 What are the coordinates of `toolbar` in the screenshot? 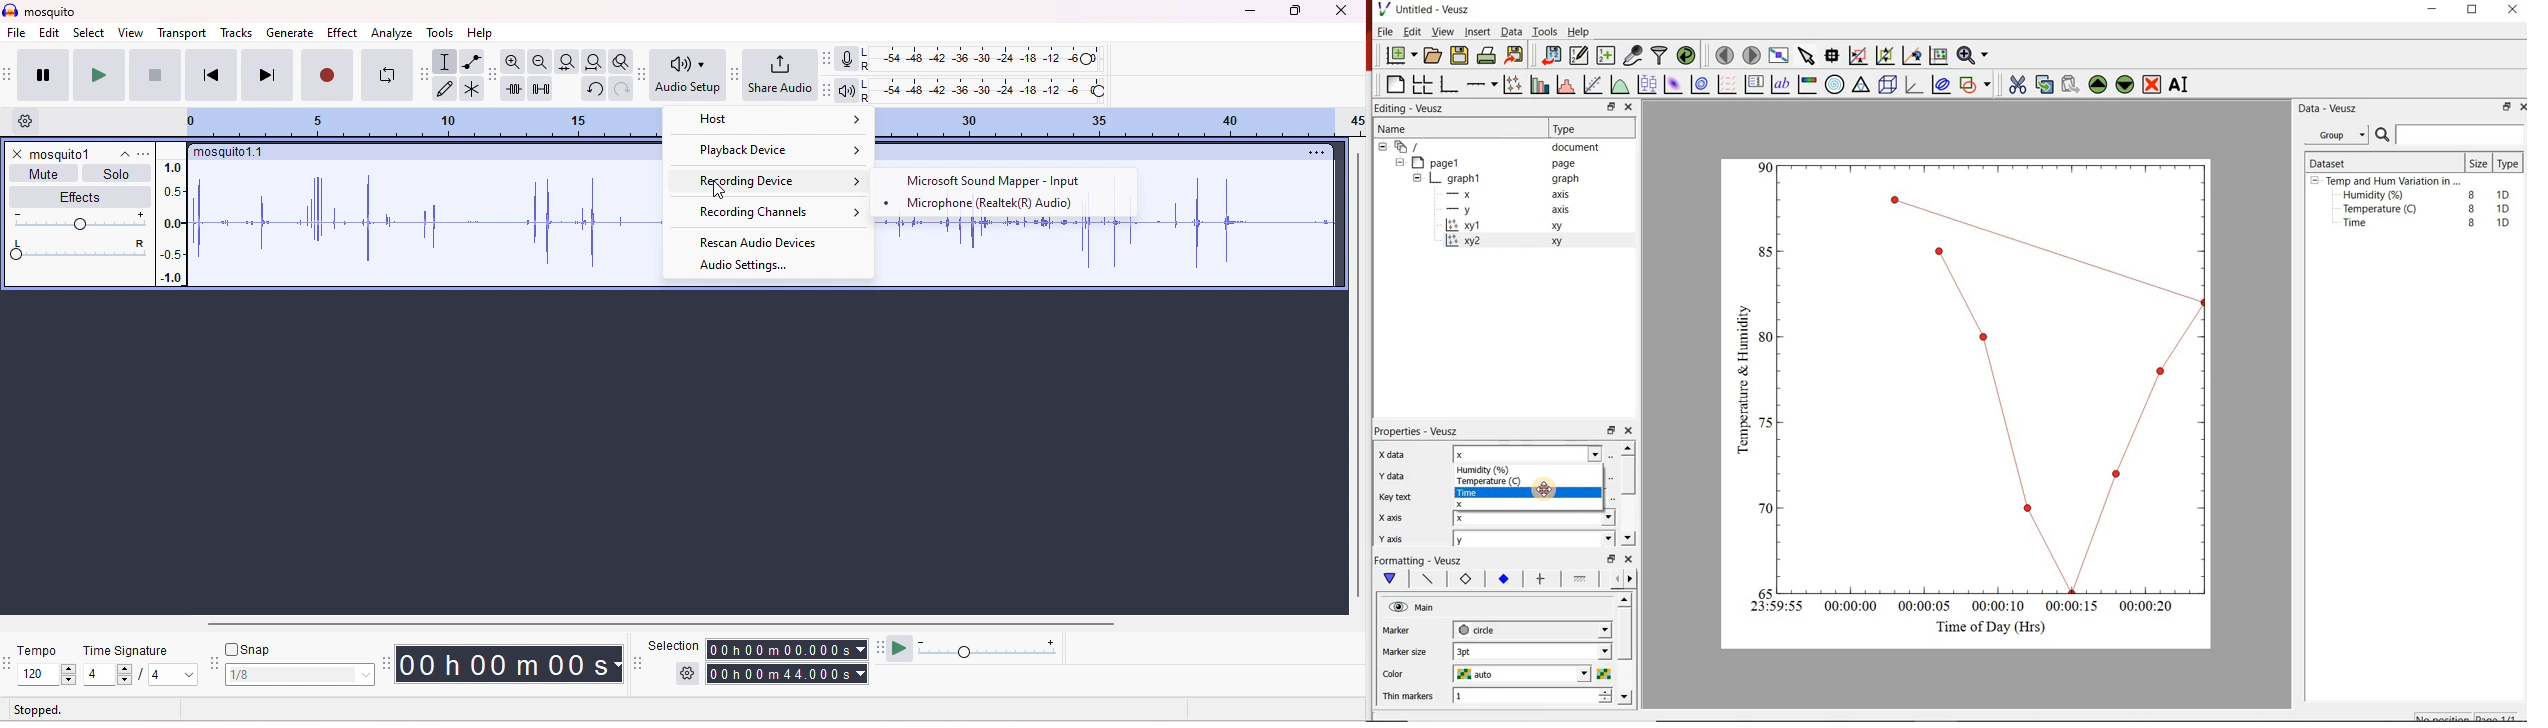 It's located at (9, 74).